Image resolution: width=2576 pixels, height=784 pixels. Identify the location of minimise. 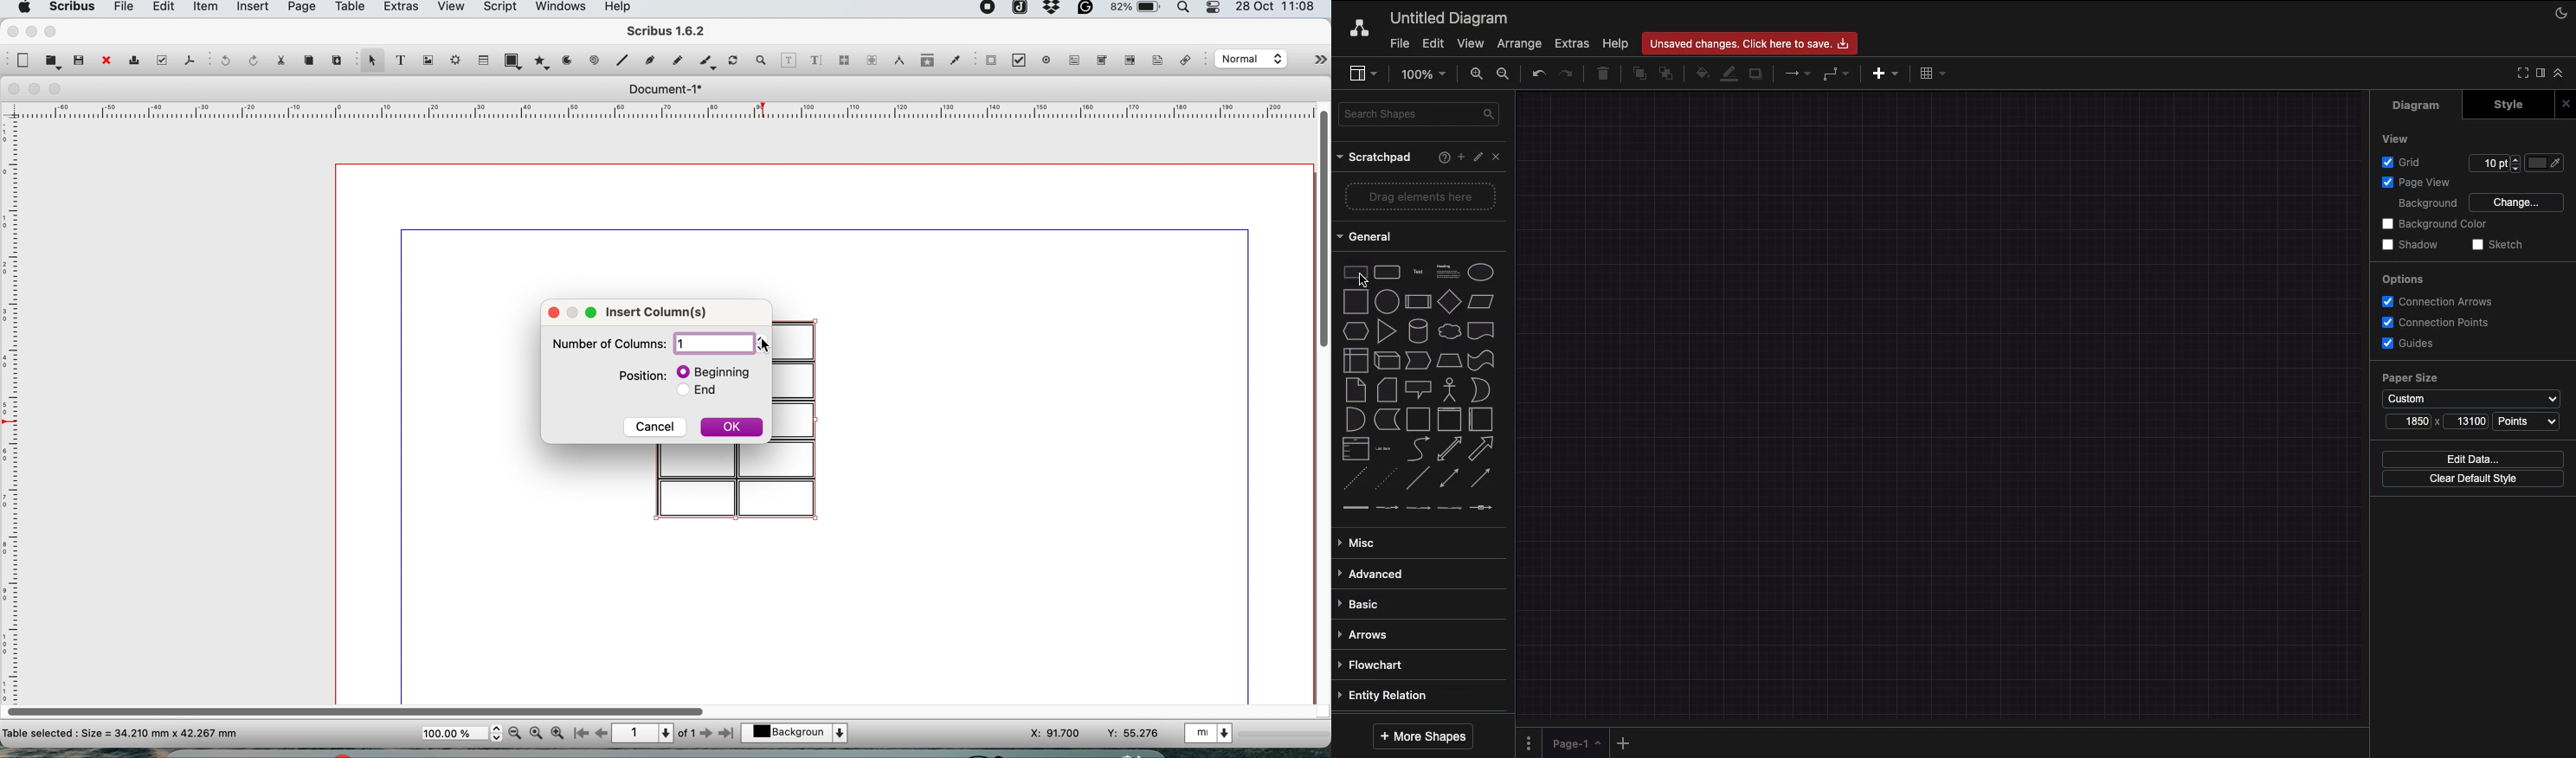
(31, 31).